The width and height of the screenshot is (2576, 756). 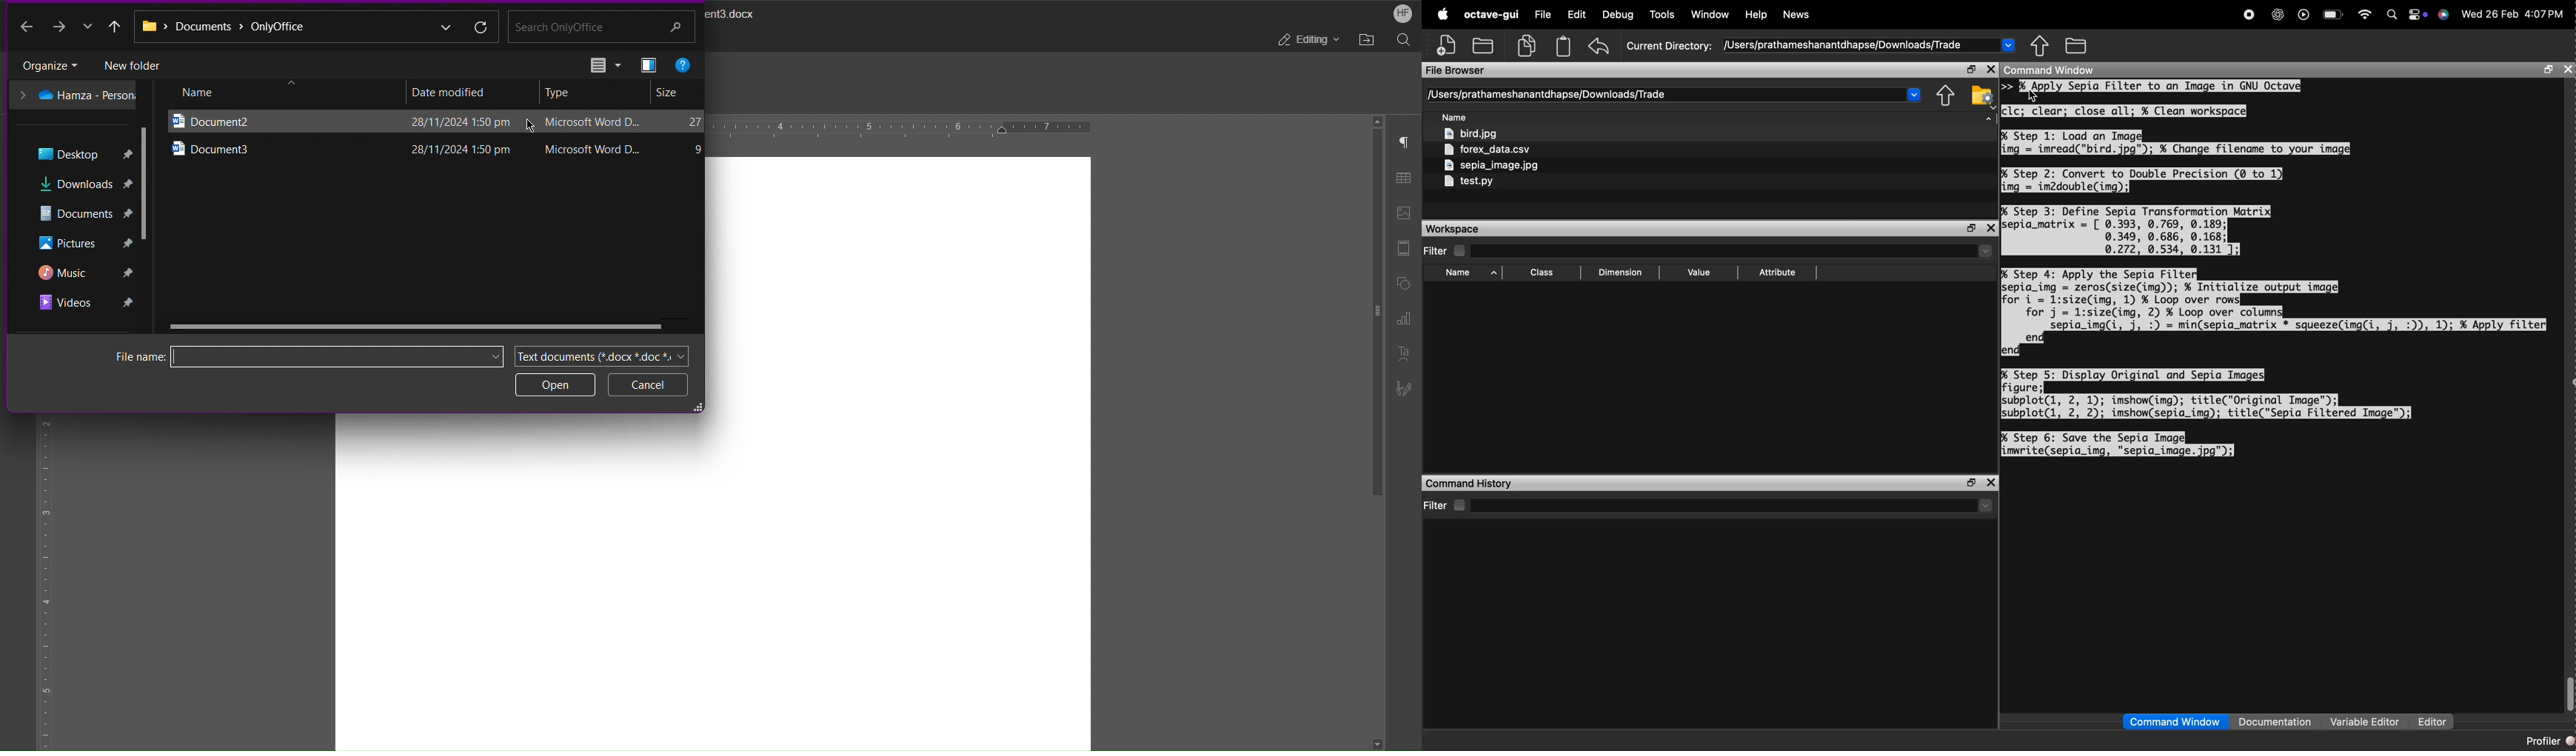 I want to click on File, so click(x=1544, y=15).